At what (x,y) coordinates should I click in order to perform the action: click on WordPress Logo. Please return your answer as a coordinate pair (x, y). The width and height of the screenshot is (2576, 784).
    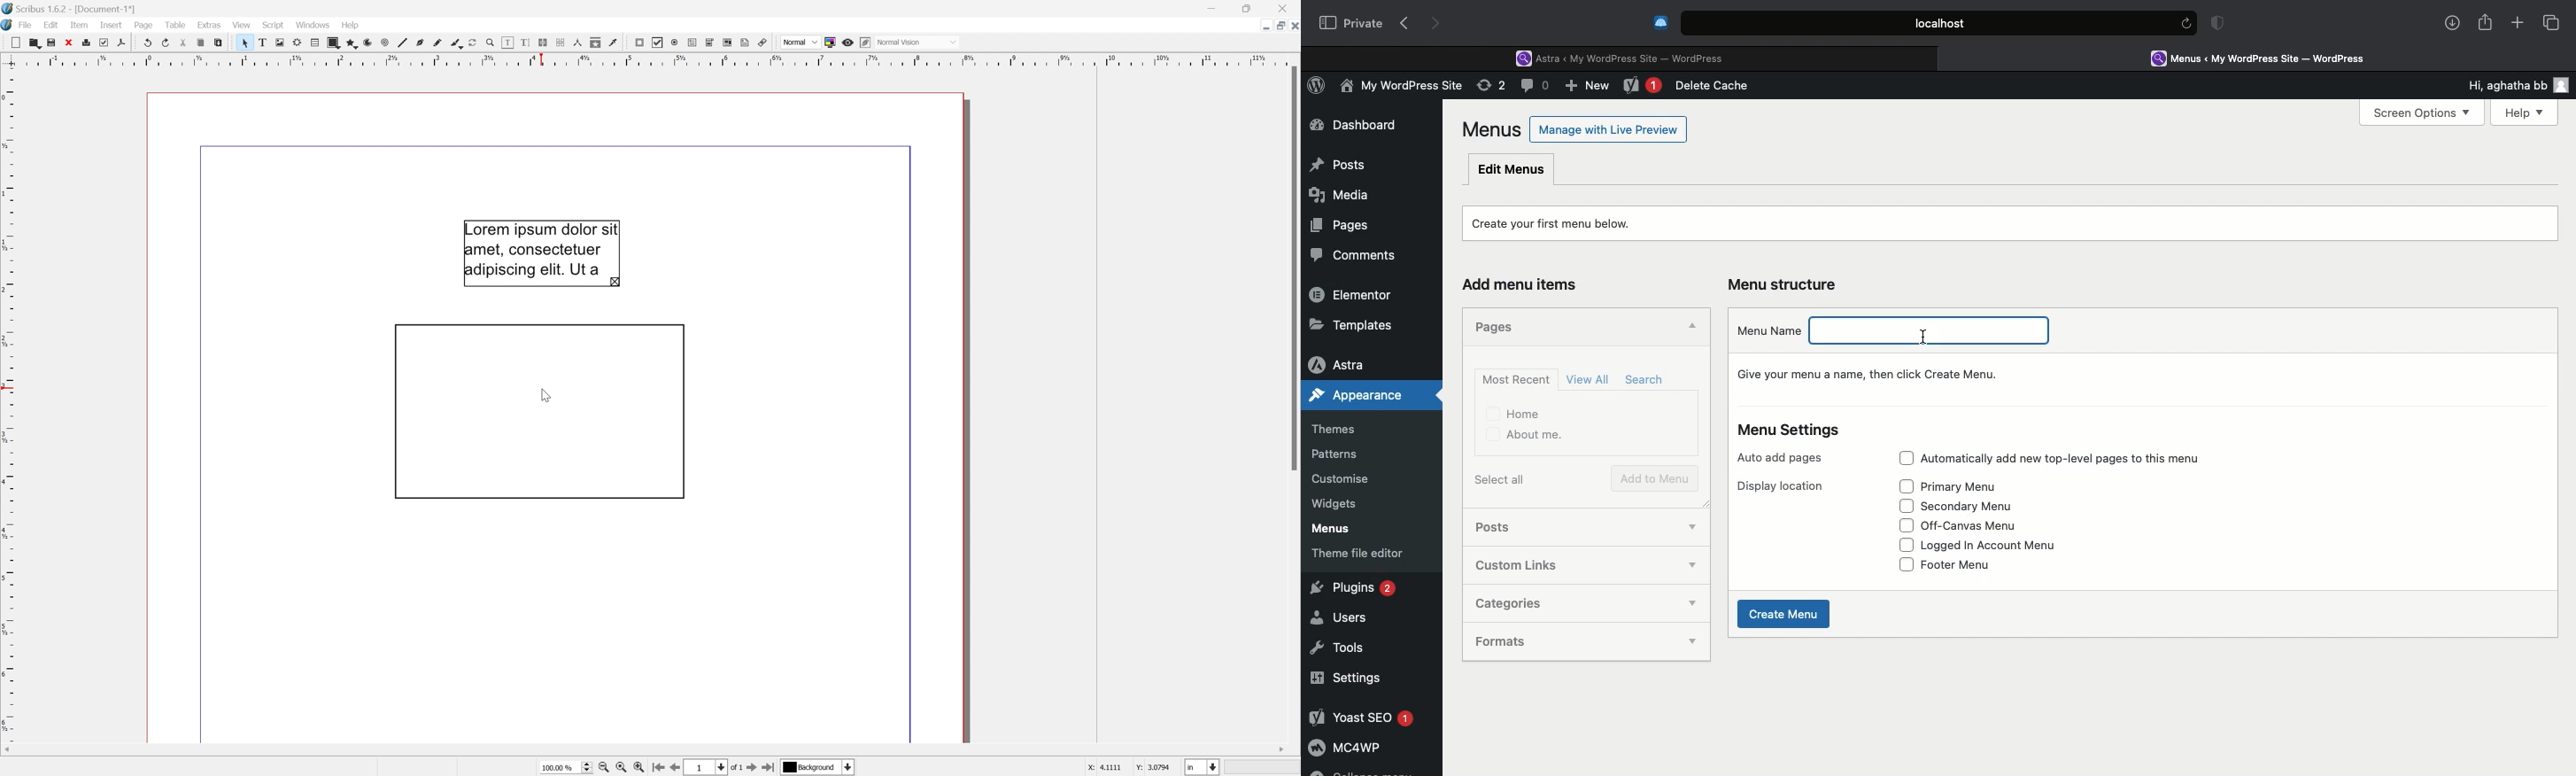
    Looking at the image, I should click on (1319, 88).